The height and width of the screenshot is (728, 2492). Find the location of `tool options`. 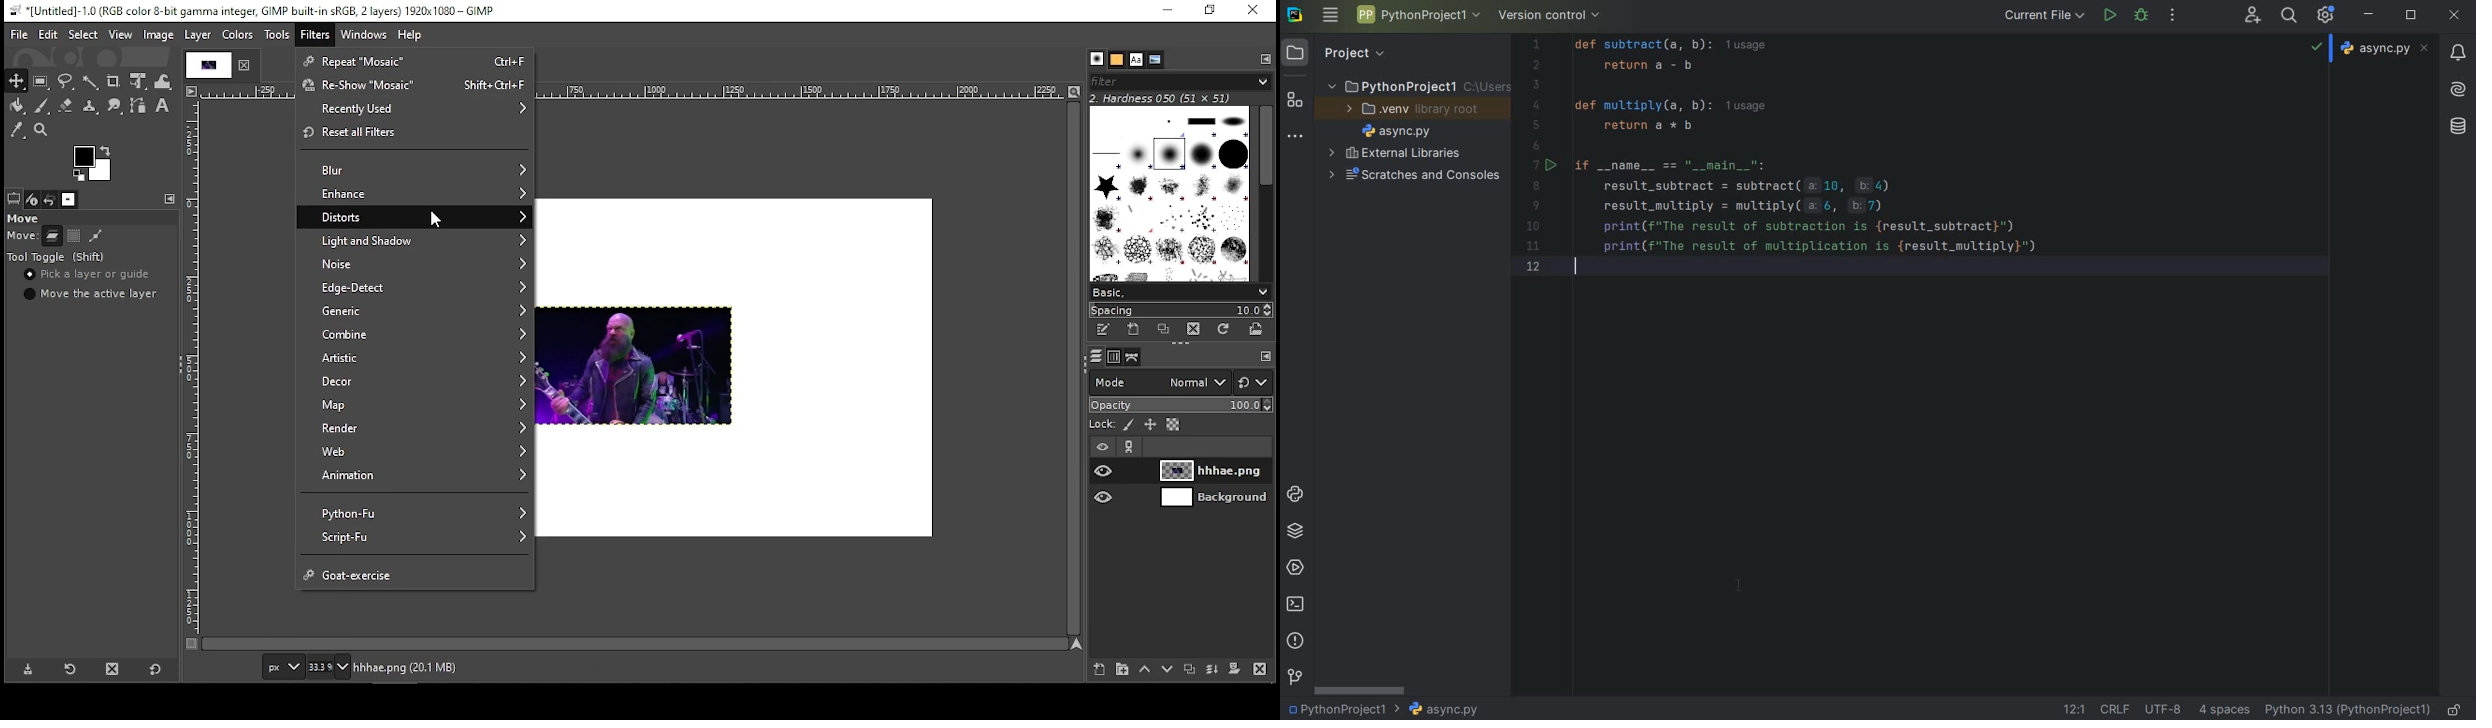

tool options is located at coordinates (12, 199).